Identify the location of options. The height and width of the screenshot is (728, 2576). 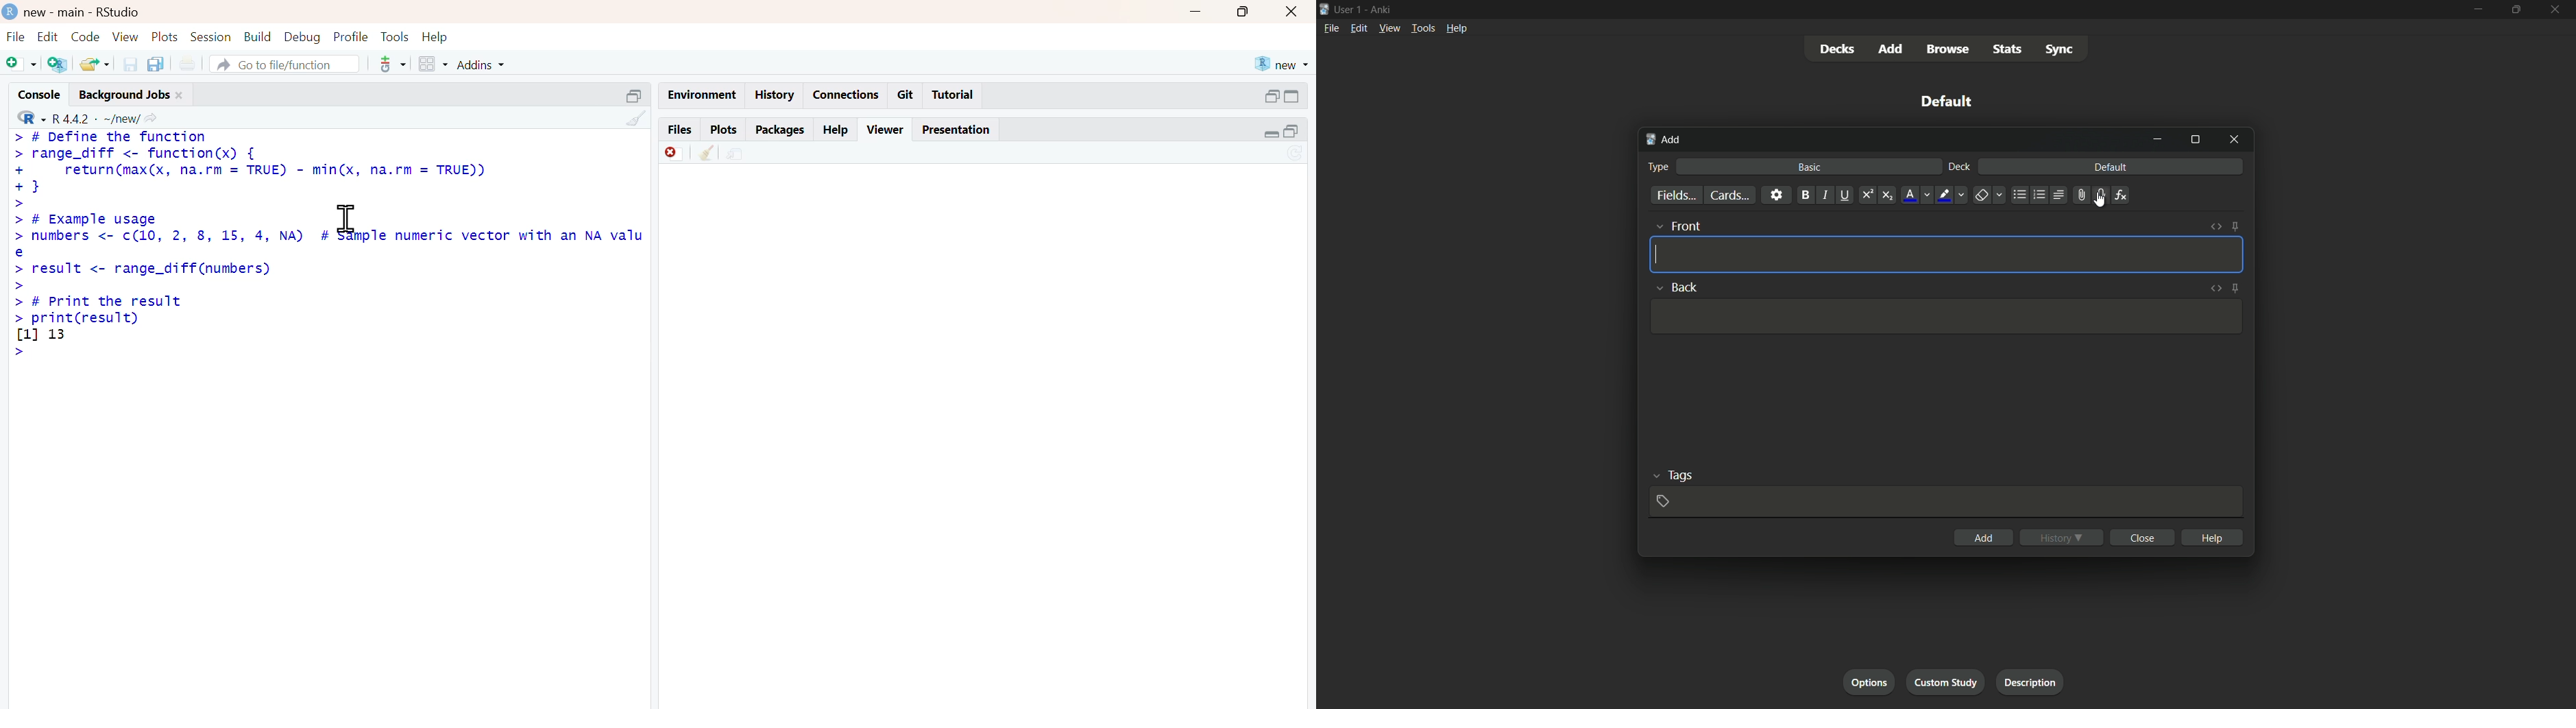
(1868, 683).